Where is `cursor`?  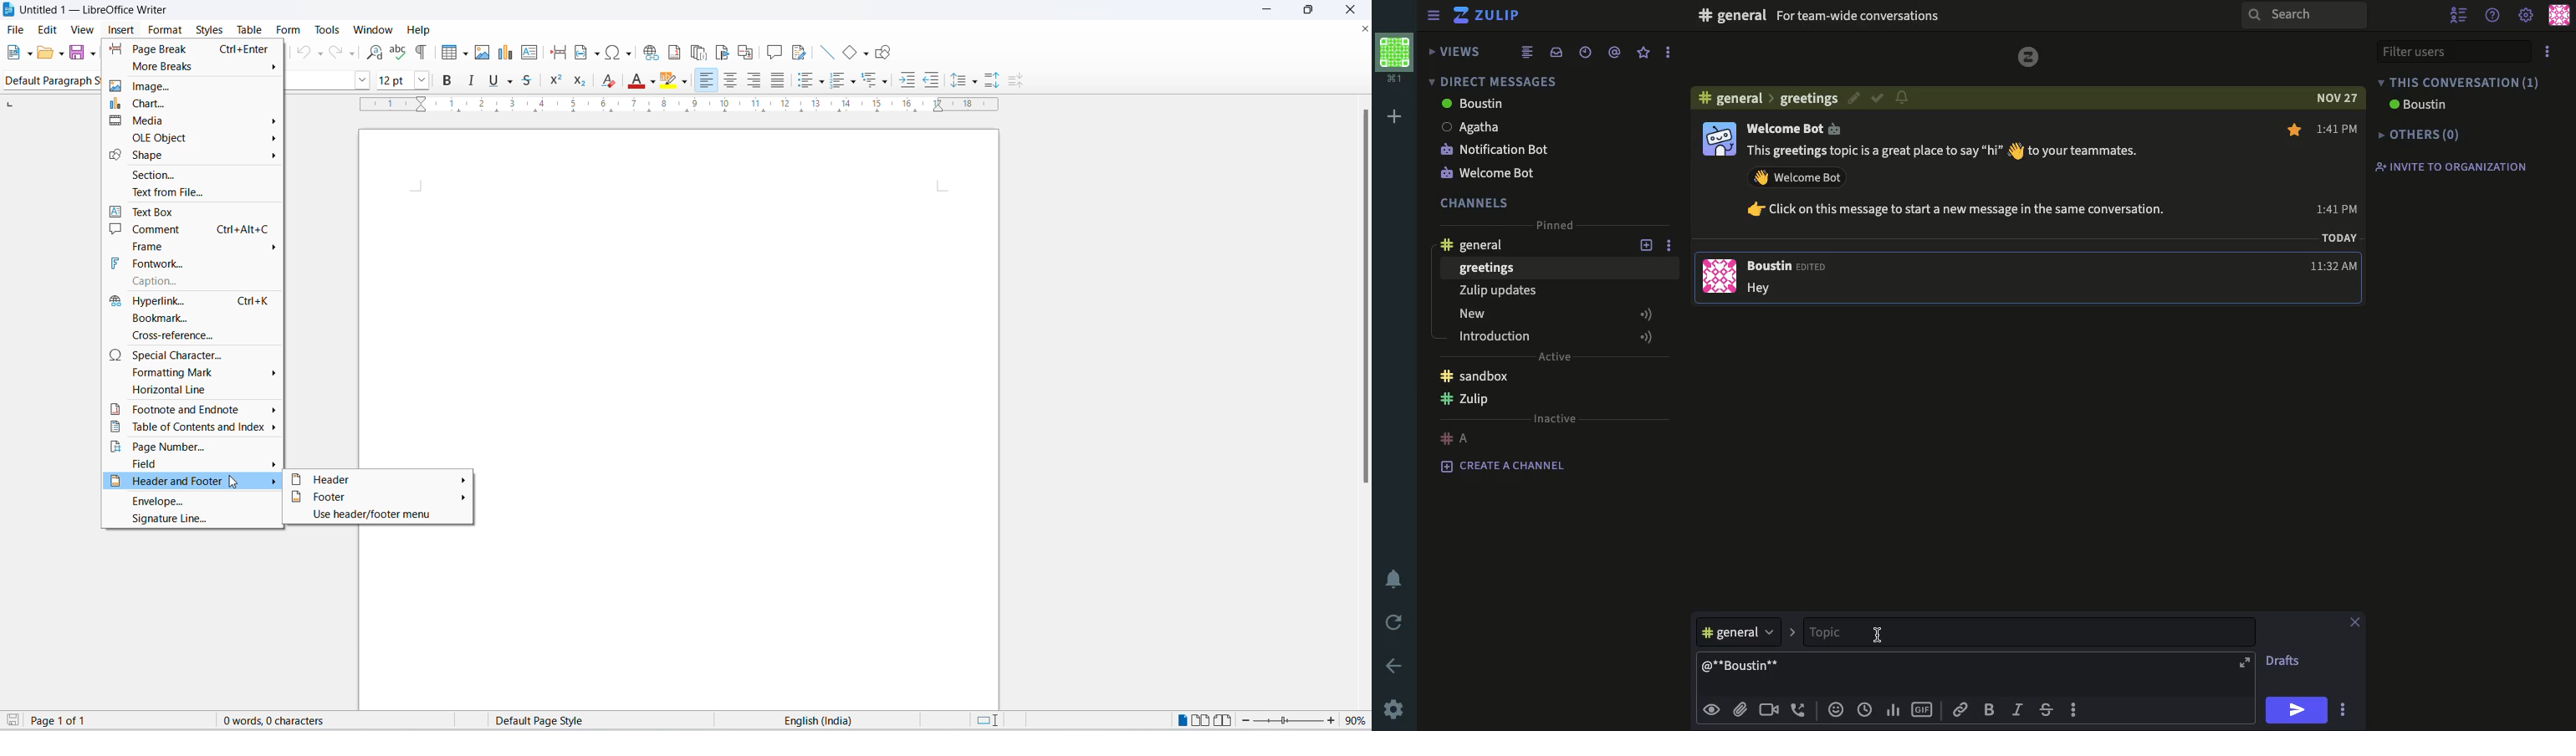 cursor is located at coordinates (1881, 636).